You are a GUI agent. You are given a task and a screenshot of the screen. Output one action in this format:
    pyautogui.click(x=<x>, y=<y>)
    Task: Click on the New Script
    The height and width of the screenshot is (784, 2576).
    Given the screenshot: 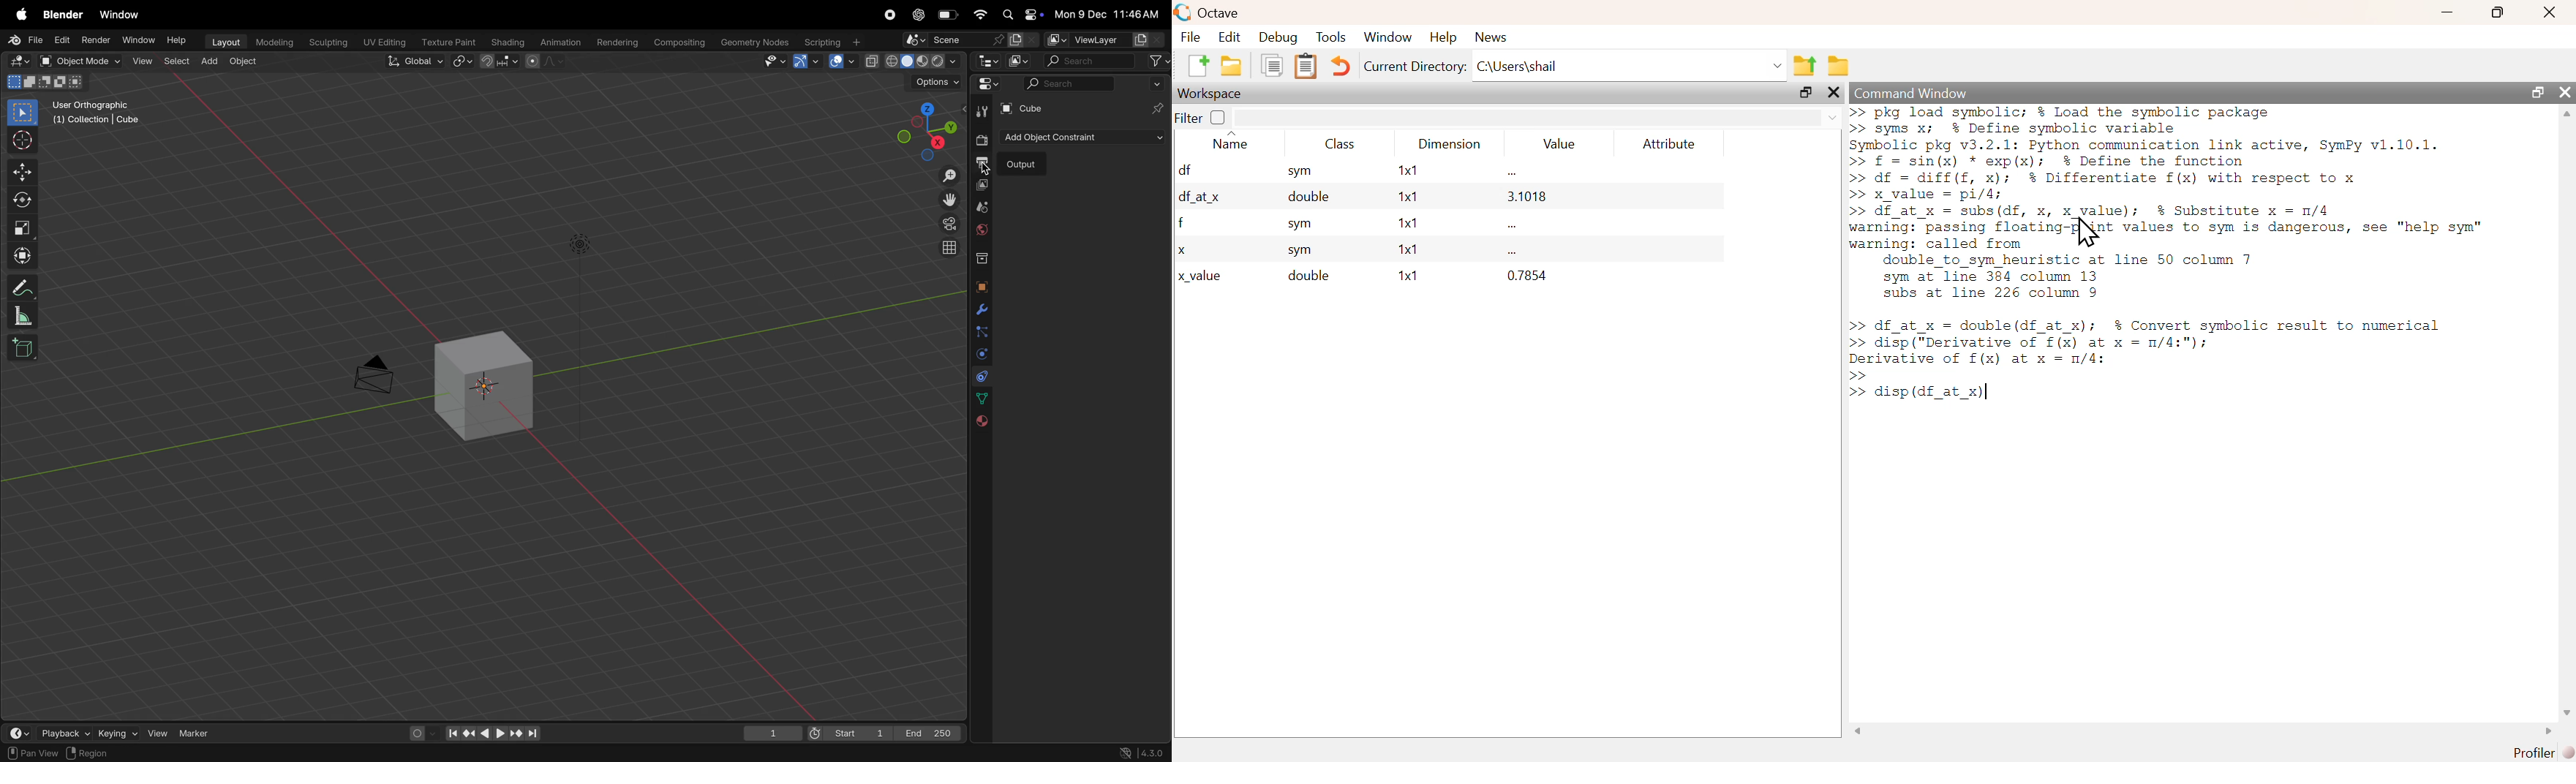 What is the action you would take?
    pyautogui.click(x=1201, y=65)
    